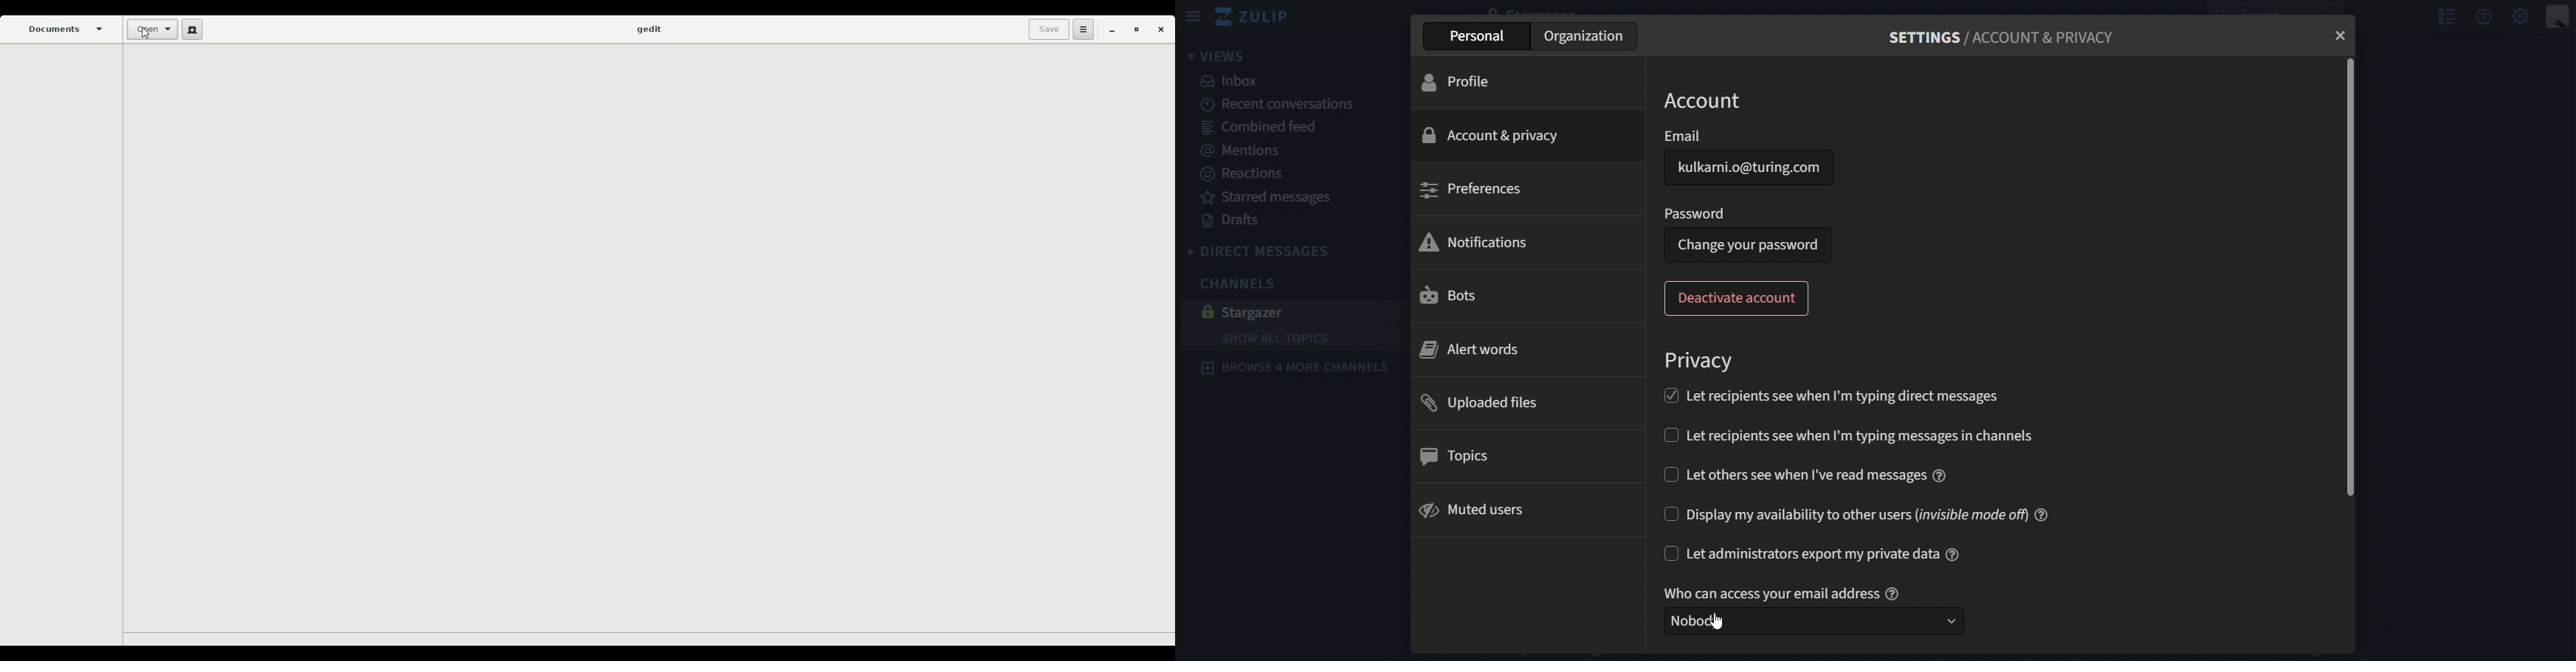 The width and height of the screenshot is (2576, 672). I want to click on deactivate account, so click(1740, 298).